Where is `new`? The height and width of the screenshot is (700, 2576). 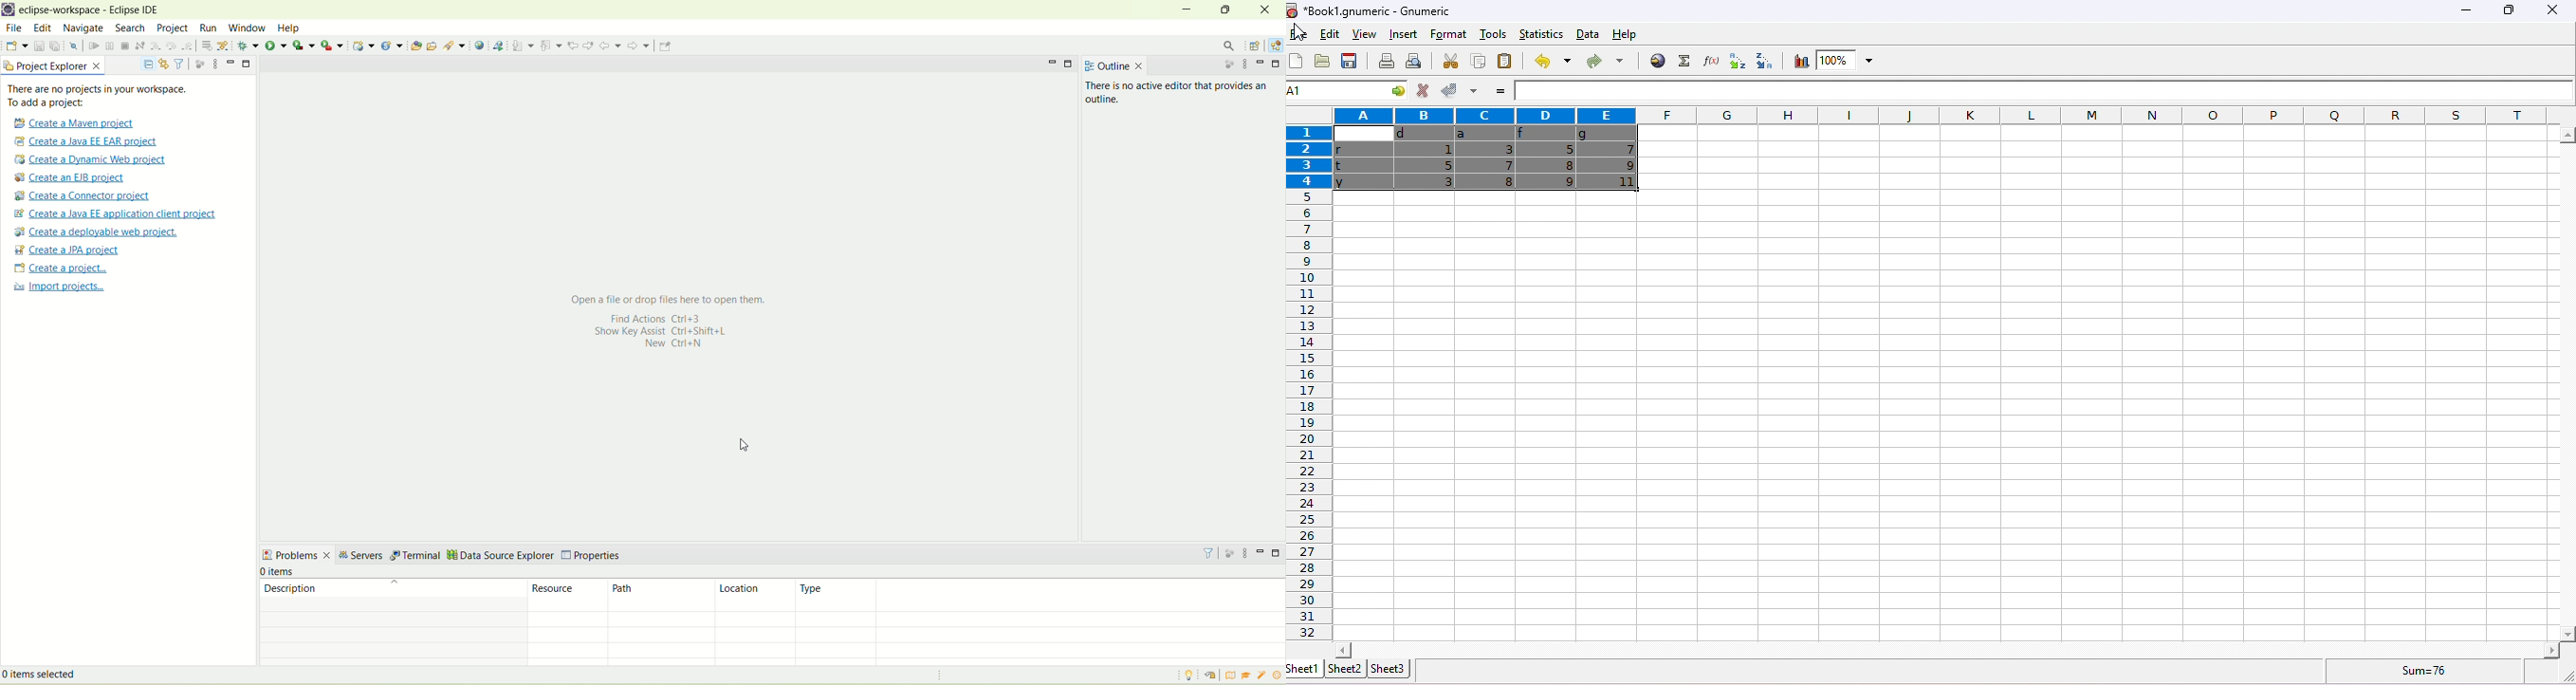
new is located at coordinates (1297, 62).